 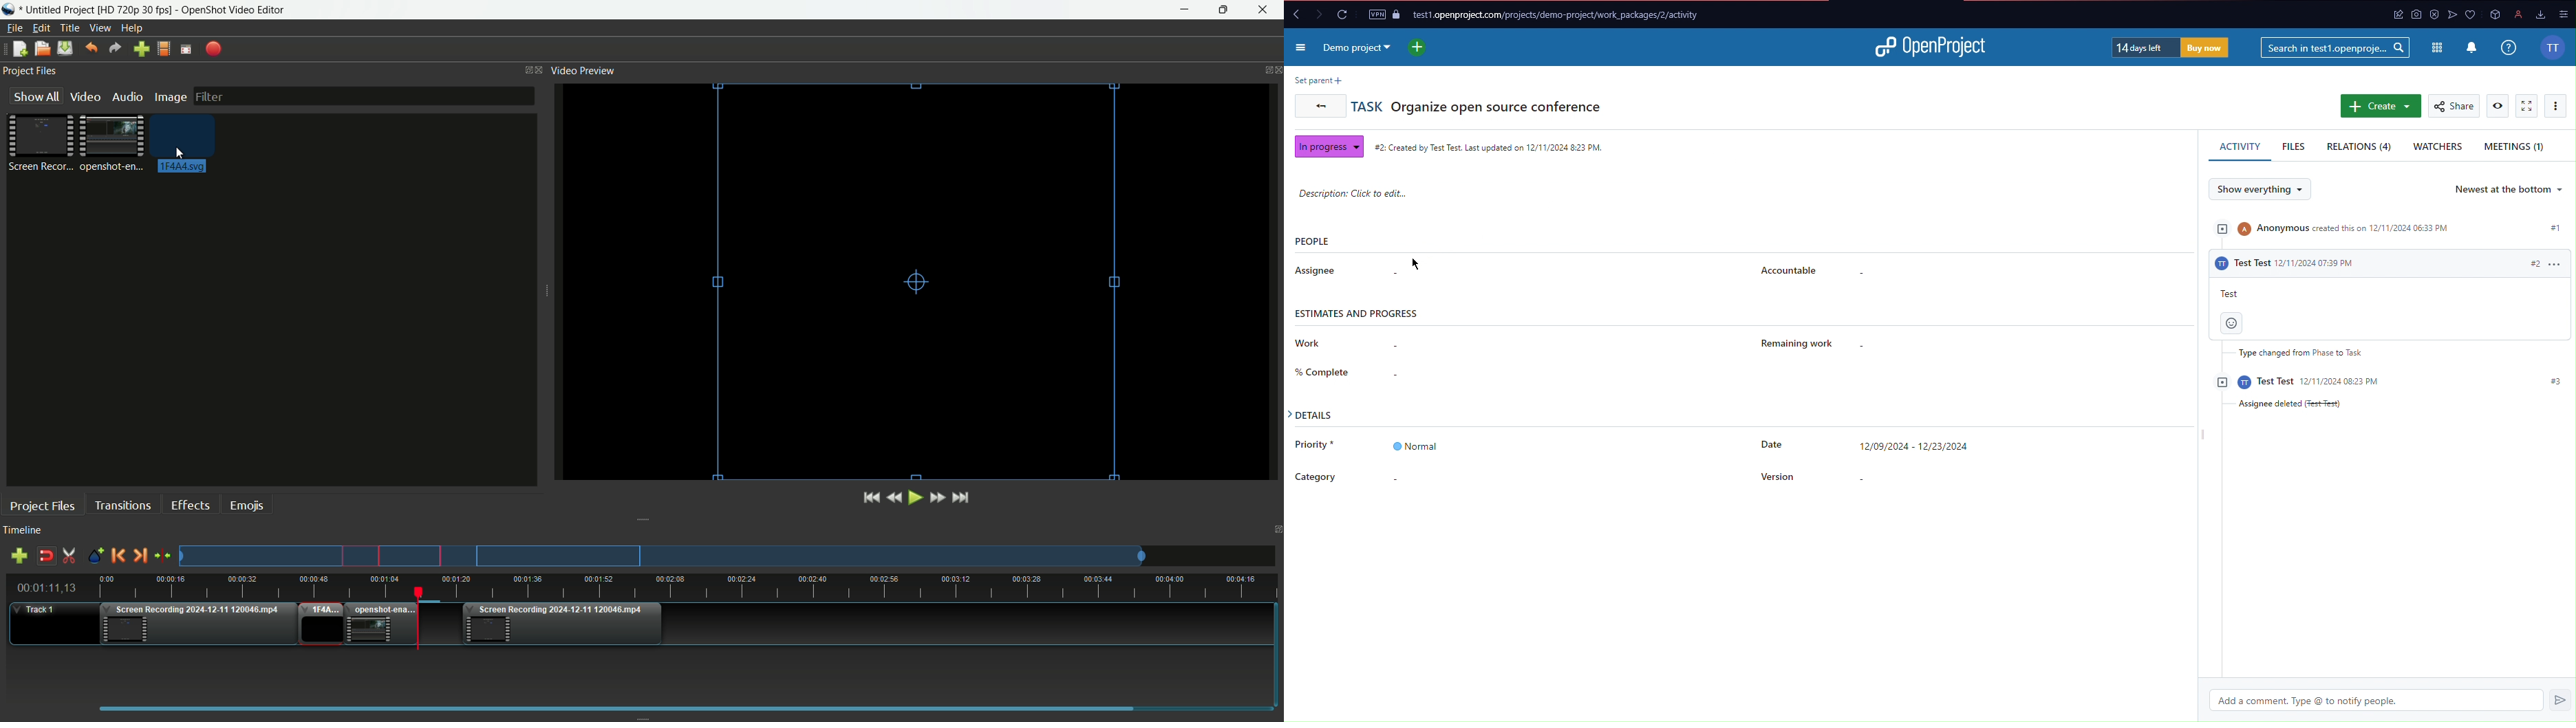 I want to click on downloads, so click(x=2538, y=14).